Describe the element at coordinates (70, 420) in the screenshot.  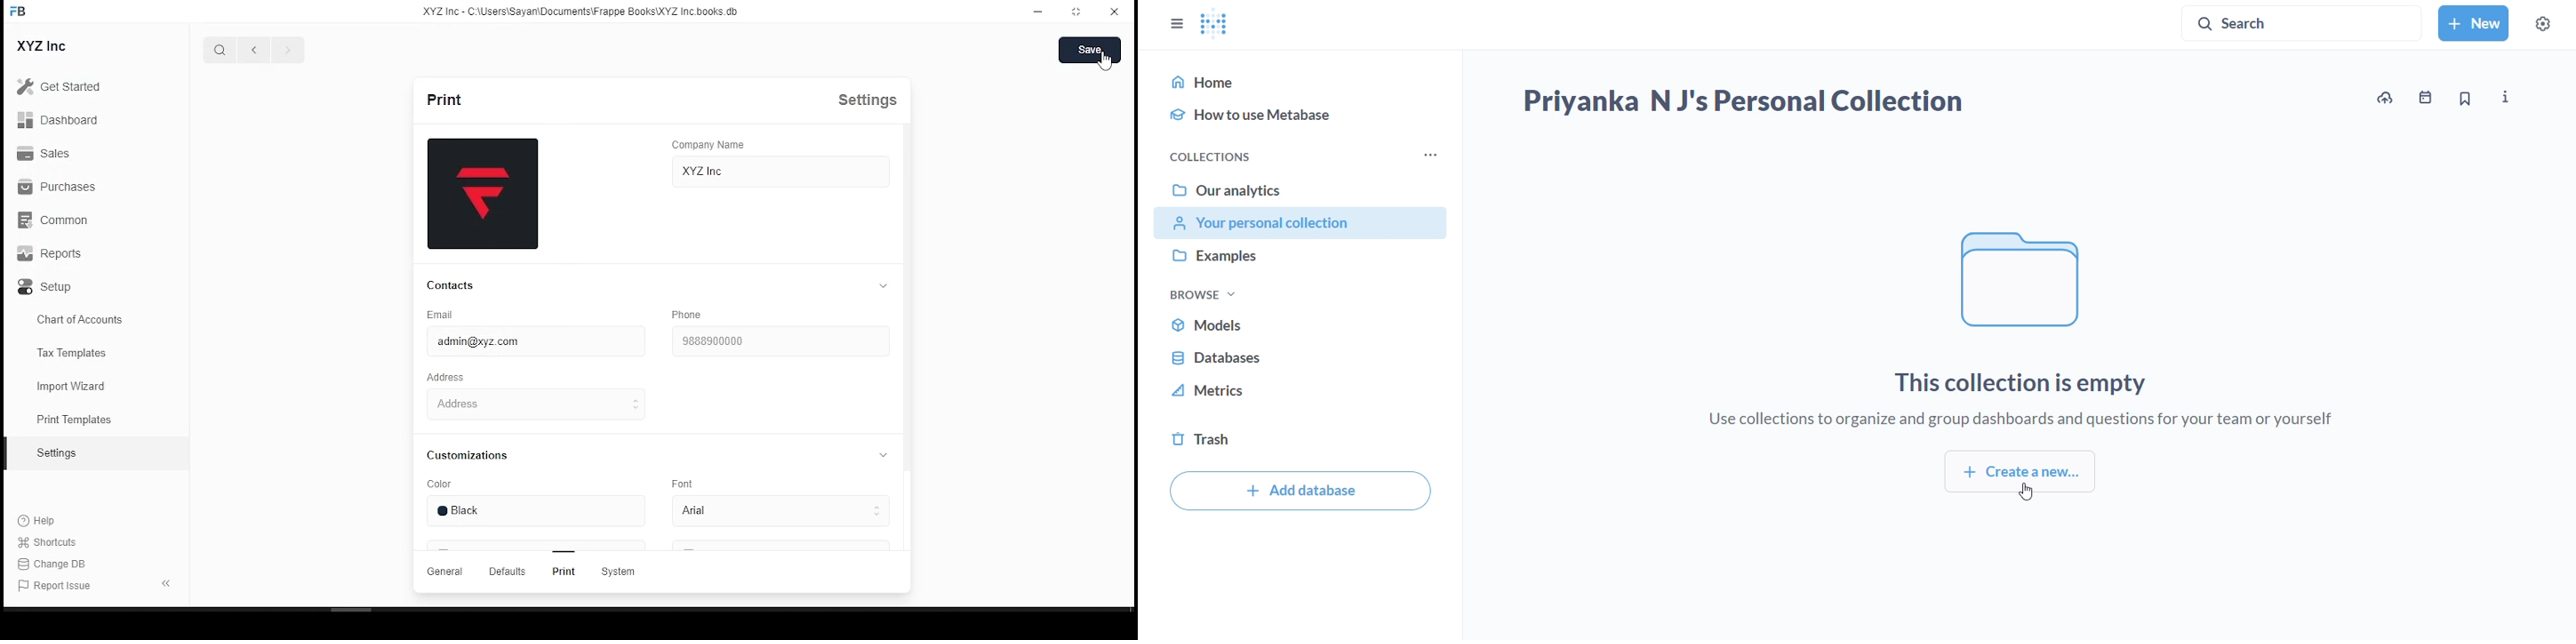
I see `print templates` at that location.